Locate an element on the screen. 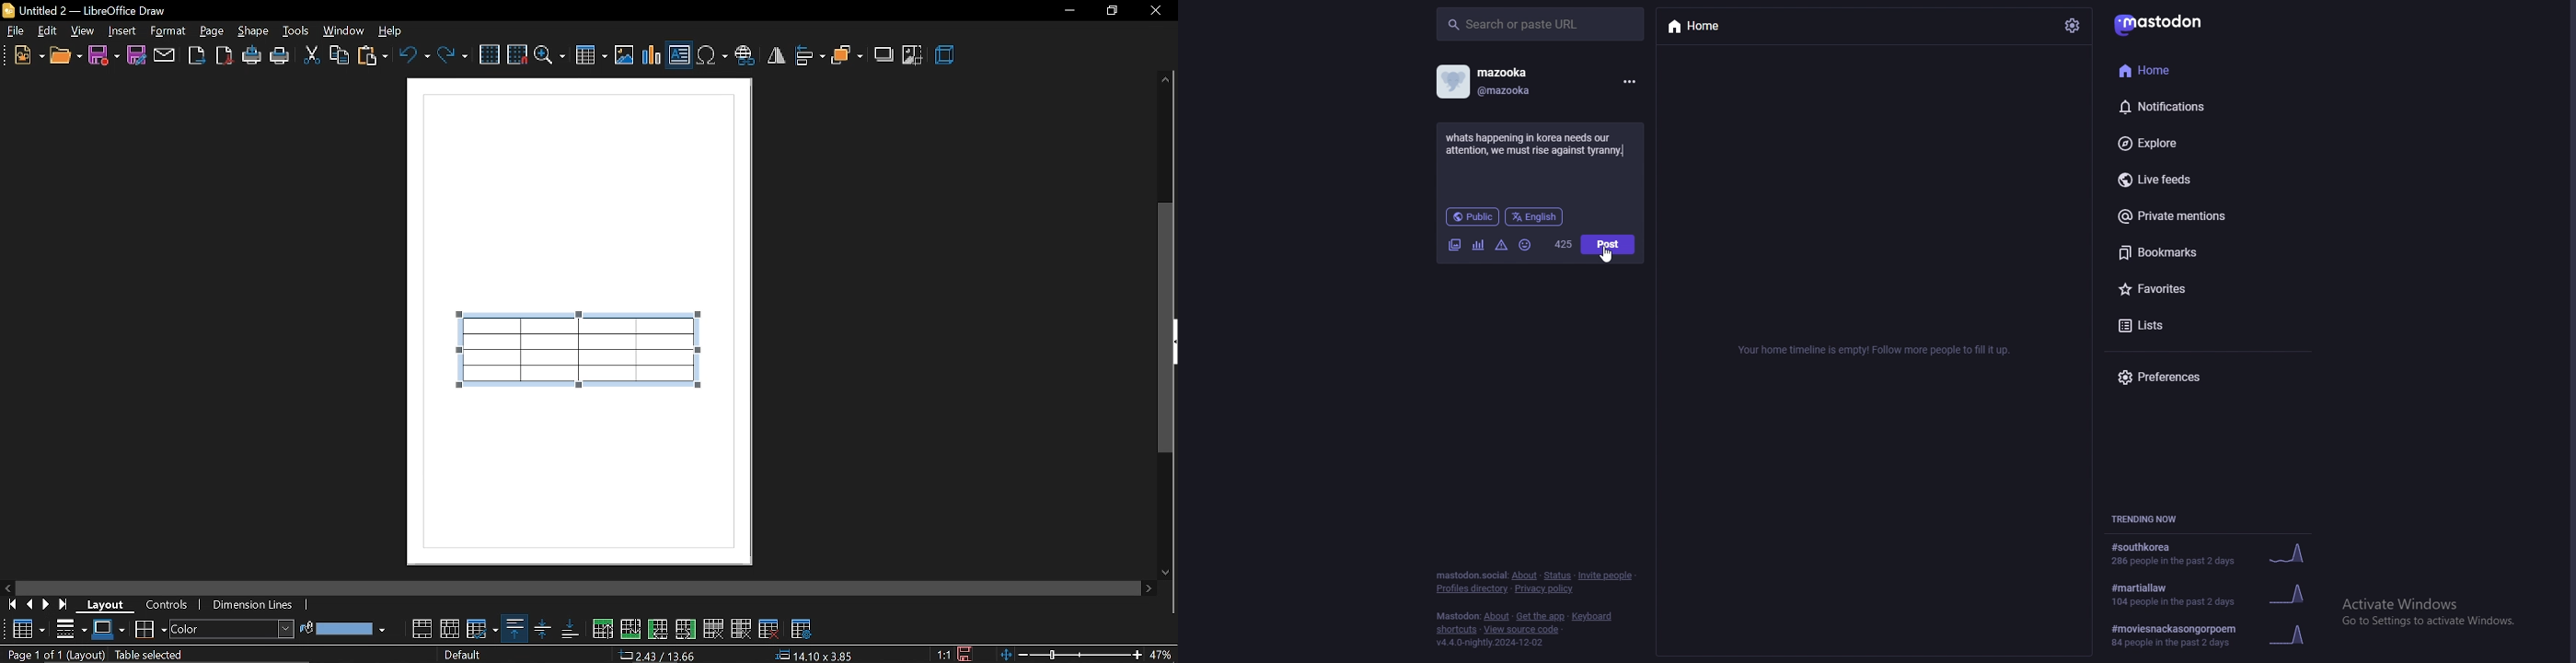 The image size is (2576, 672). insert hyperlink is located at coordinates (744, 52).